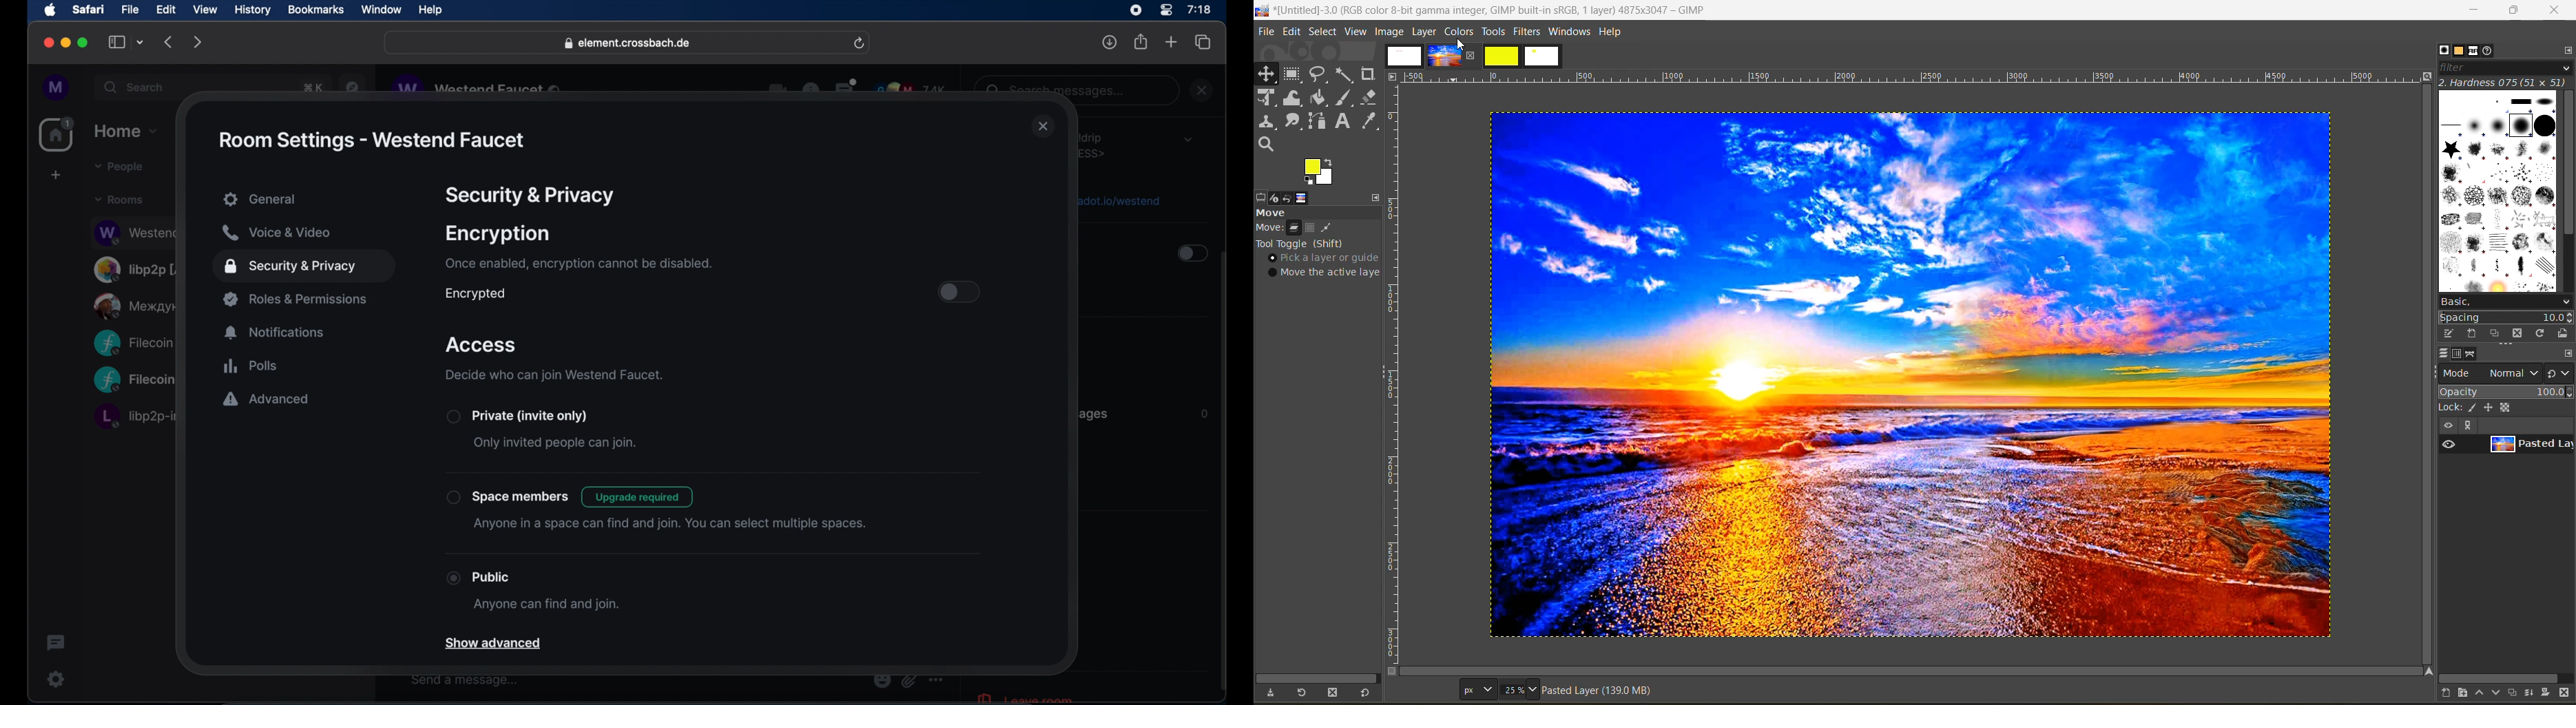 Image resolution: width=2576 pixels, height=728 pixels. Describe the element at coordinates (1204, 414) in the screenshot. I see `` at that location.